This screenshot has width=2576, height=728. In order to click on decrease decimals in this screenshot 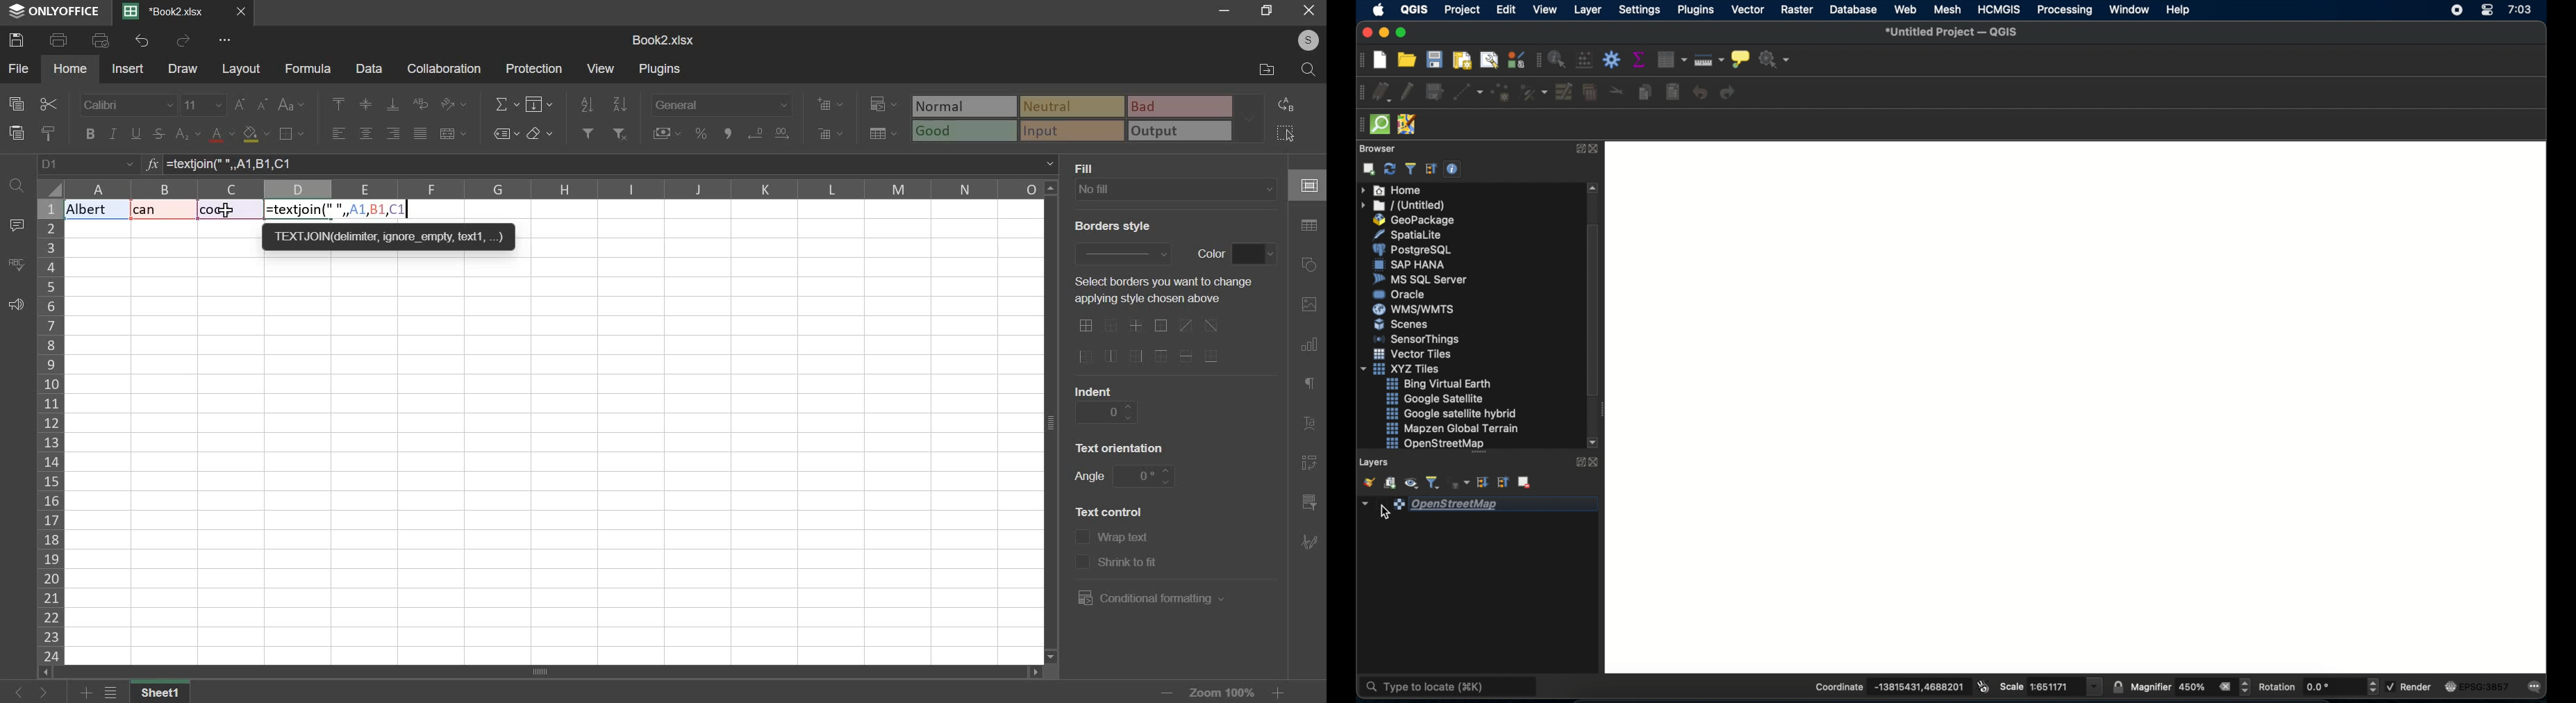, I will do `click(782, 131)`.